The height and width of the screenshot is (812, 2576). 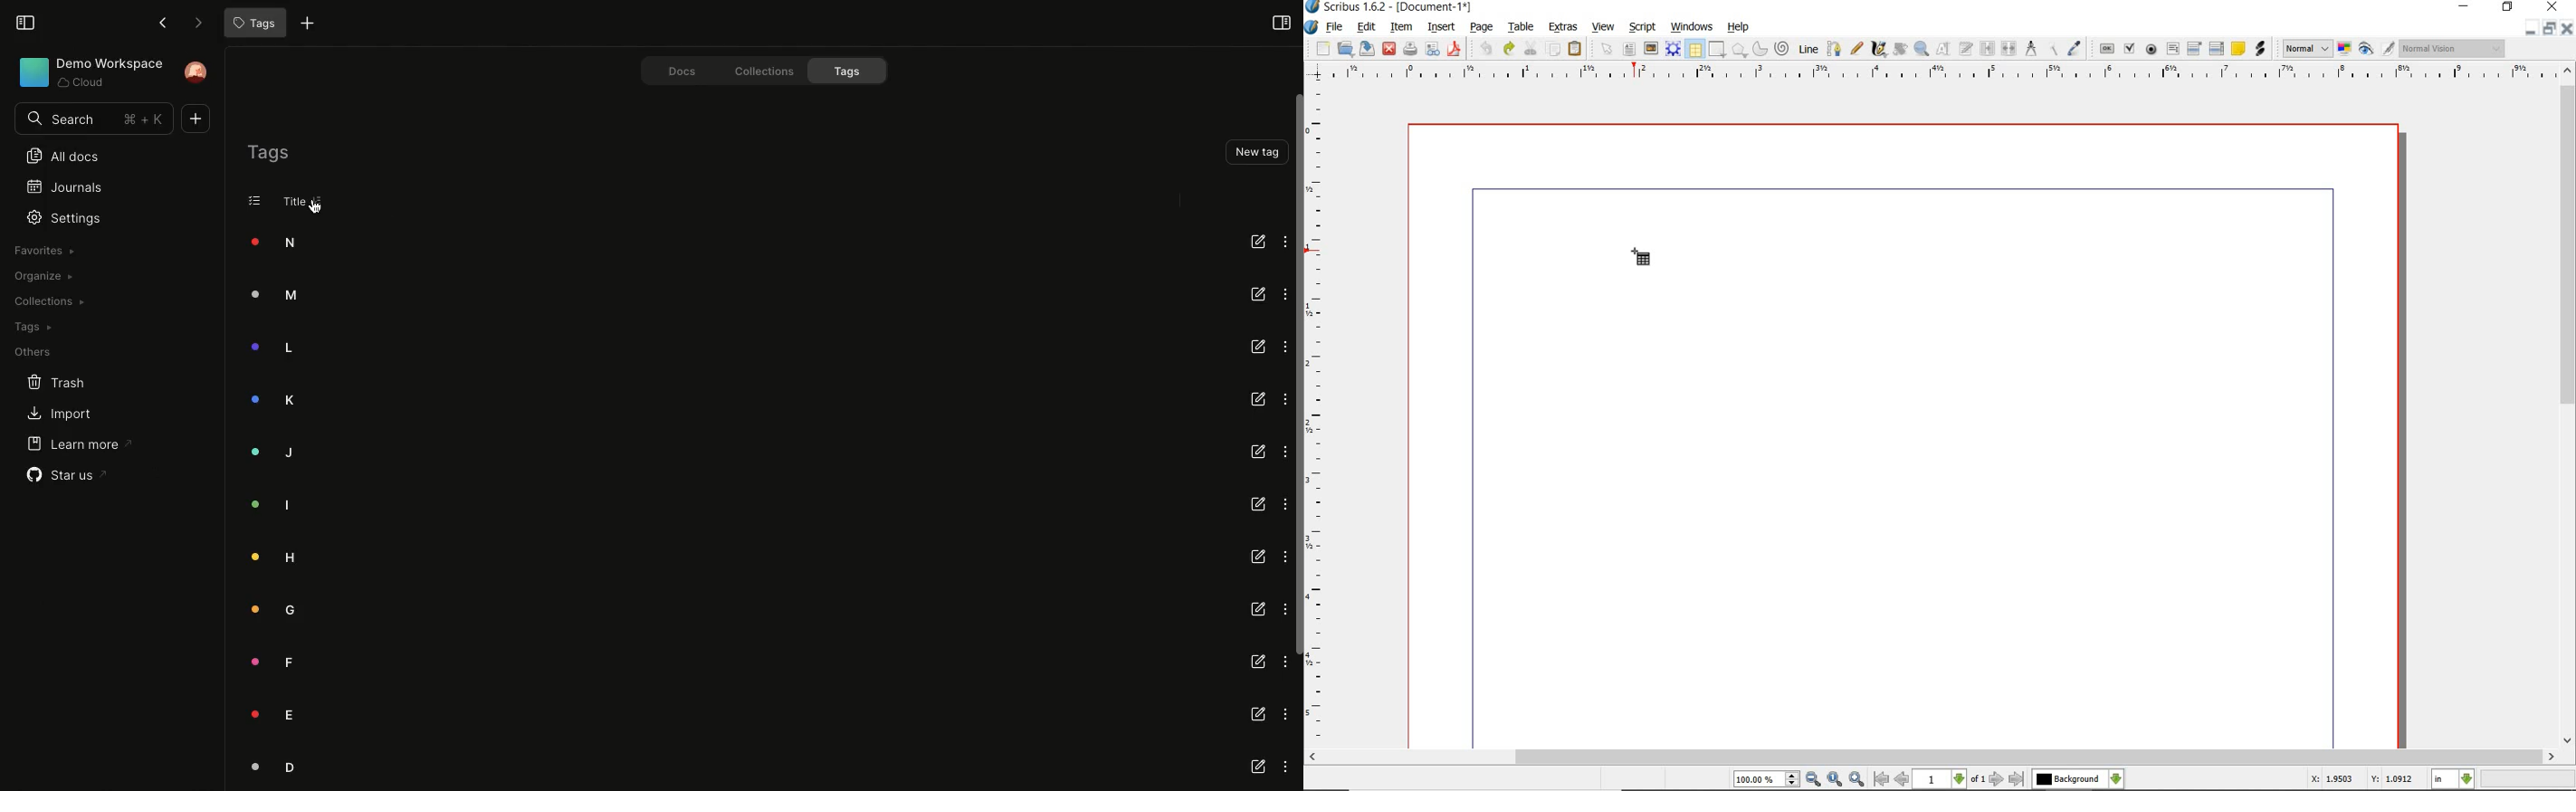 I want to click on Title, so click(x=290, y=202).